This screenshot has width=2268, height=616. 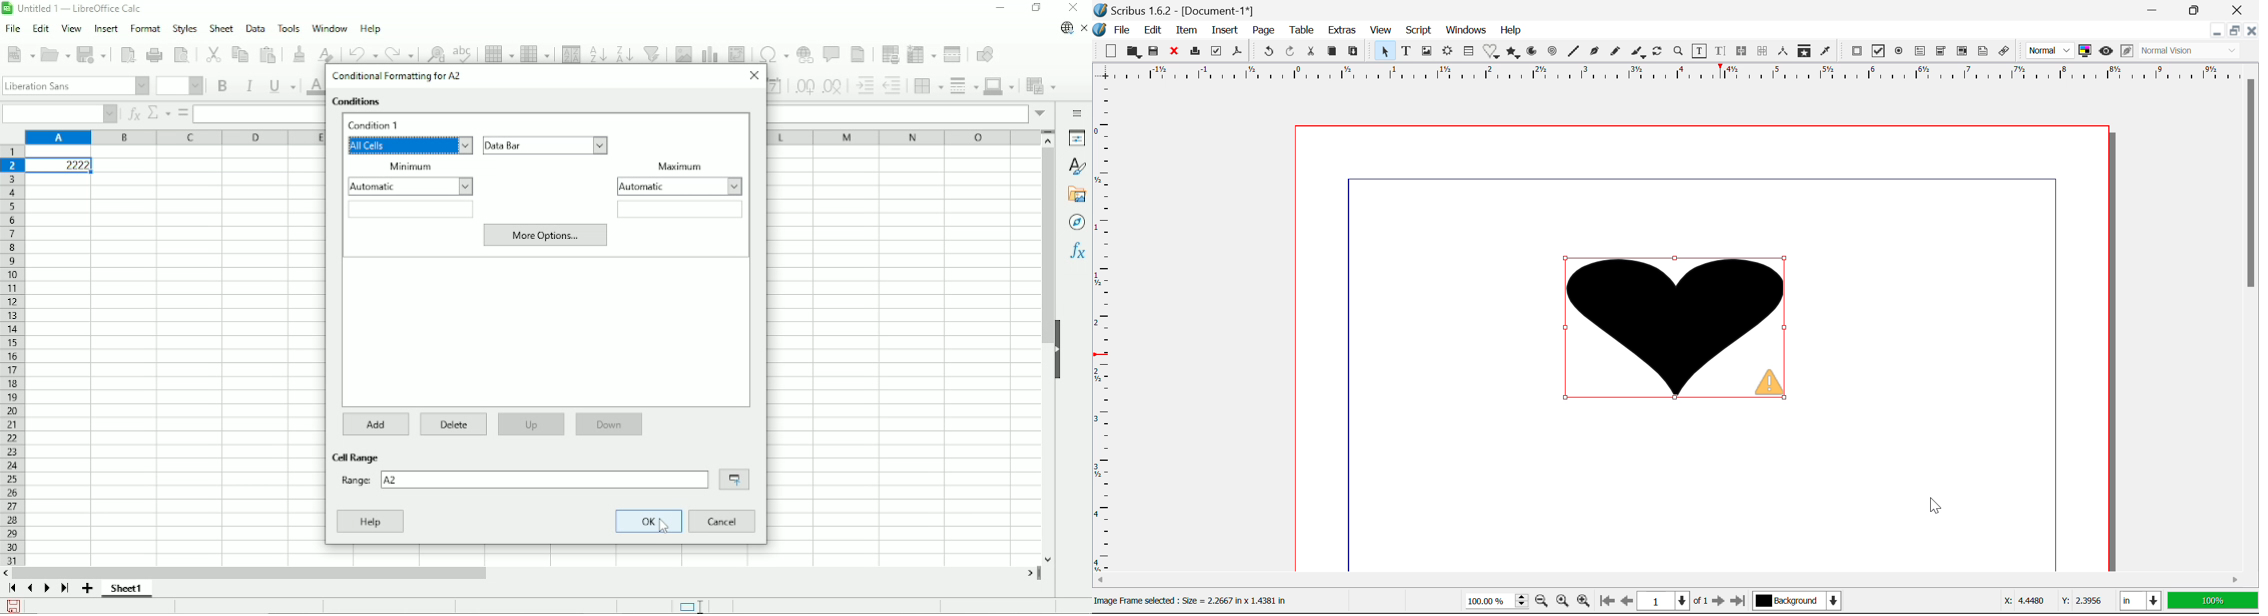 What do you see at coordinates (2212, 602) in the screenshot?
I see `100%` at bounding box center [2212, 602].